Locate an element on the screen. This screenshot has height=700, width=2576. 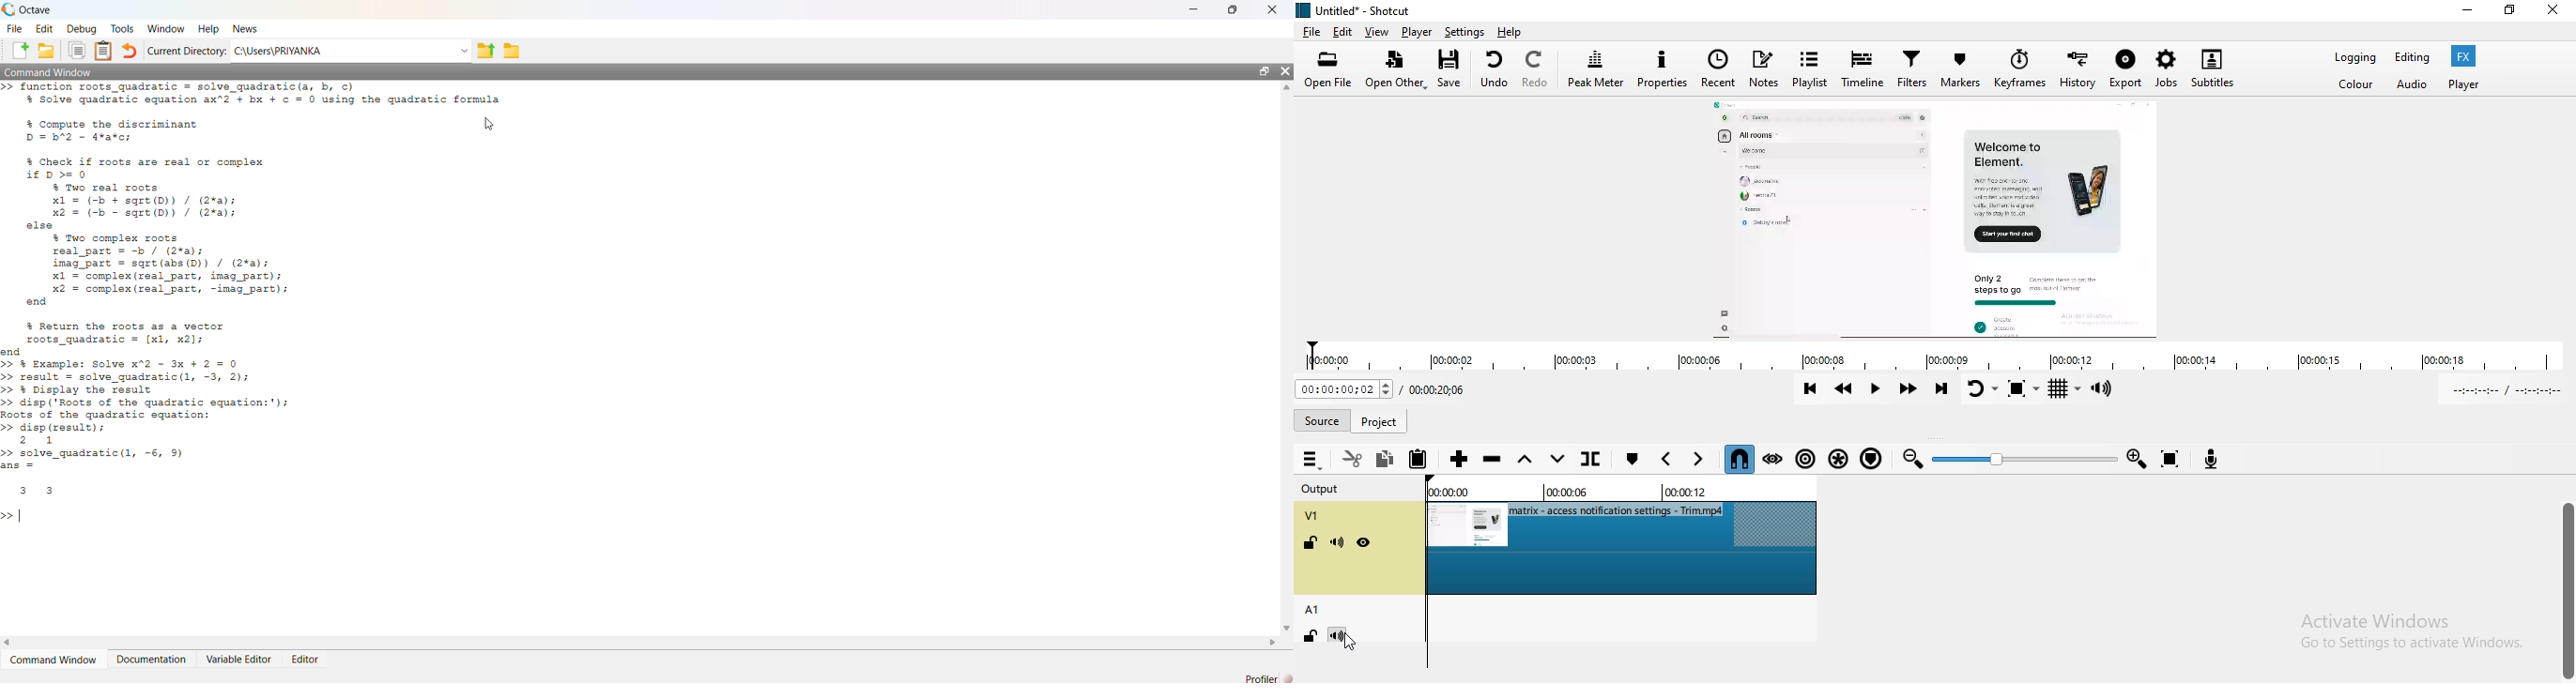
Minimise is located at coordinates (2467, 9).